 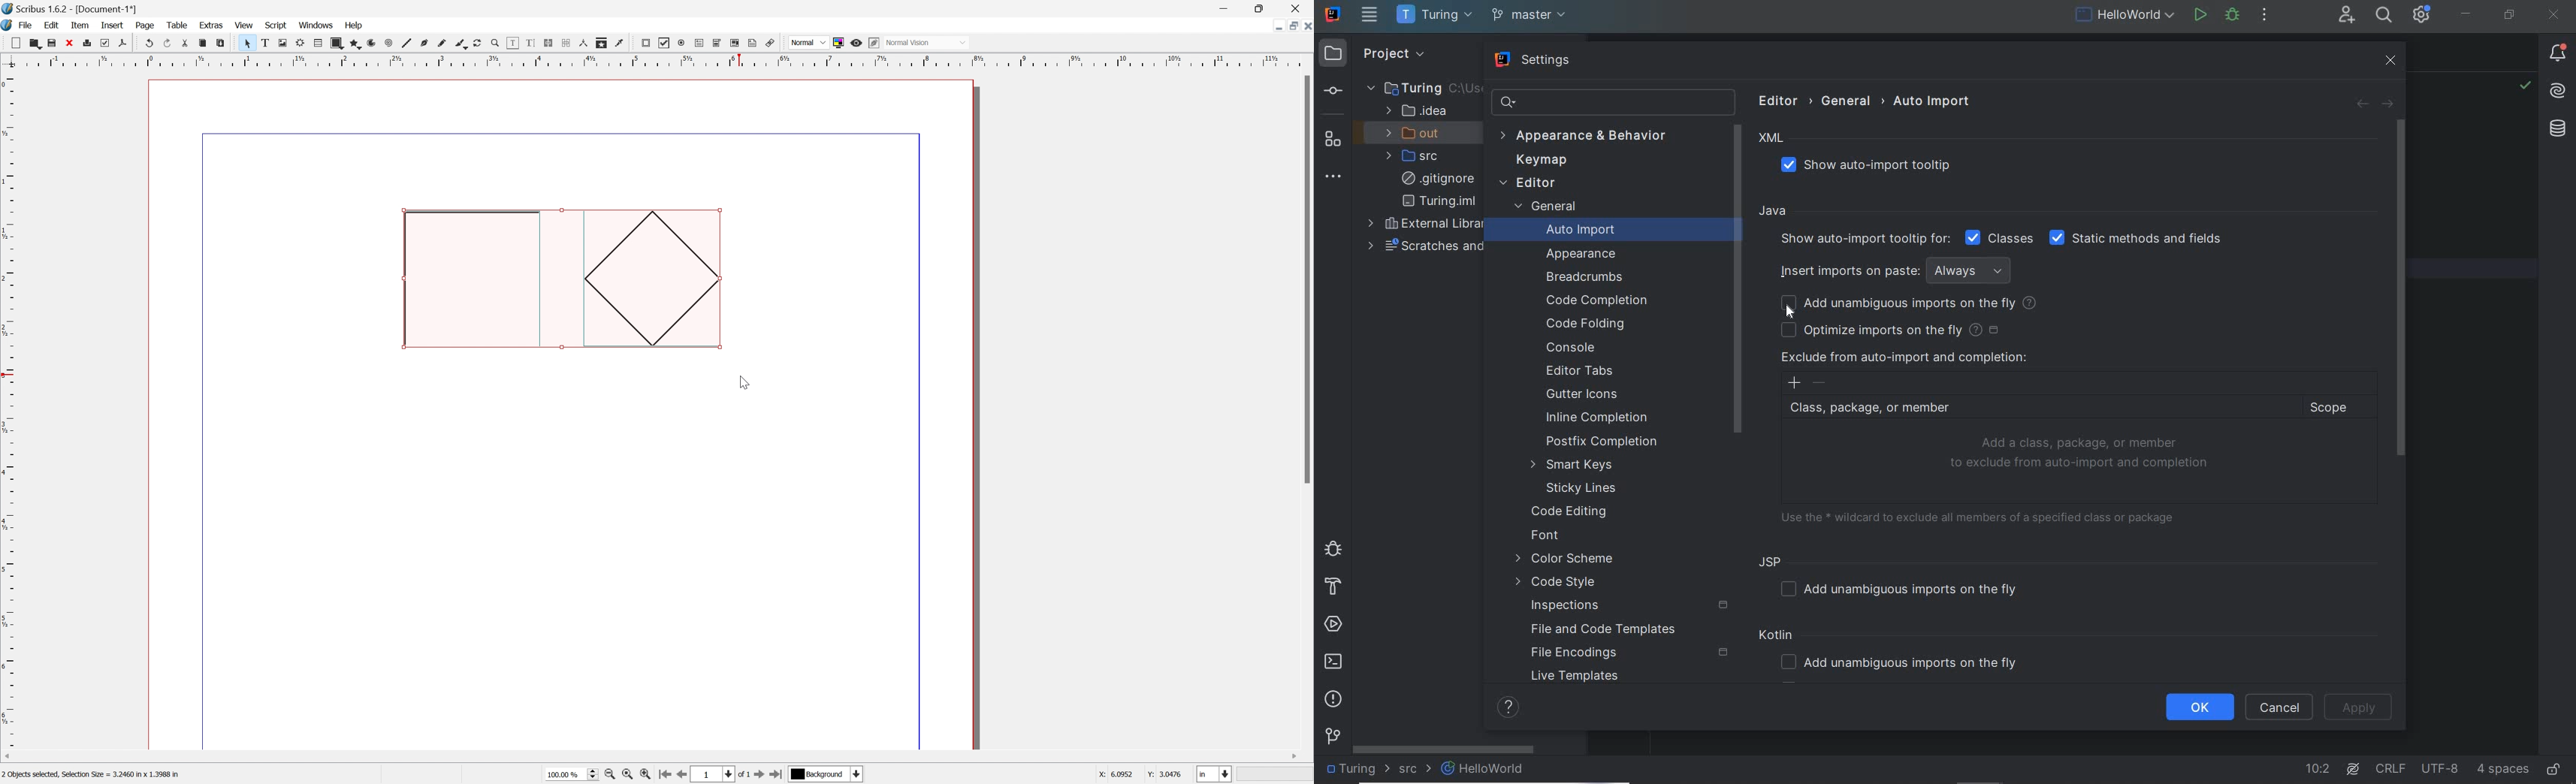 I want to click on terminal, so click(x=1335, y=662).